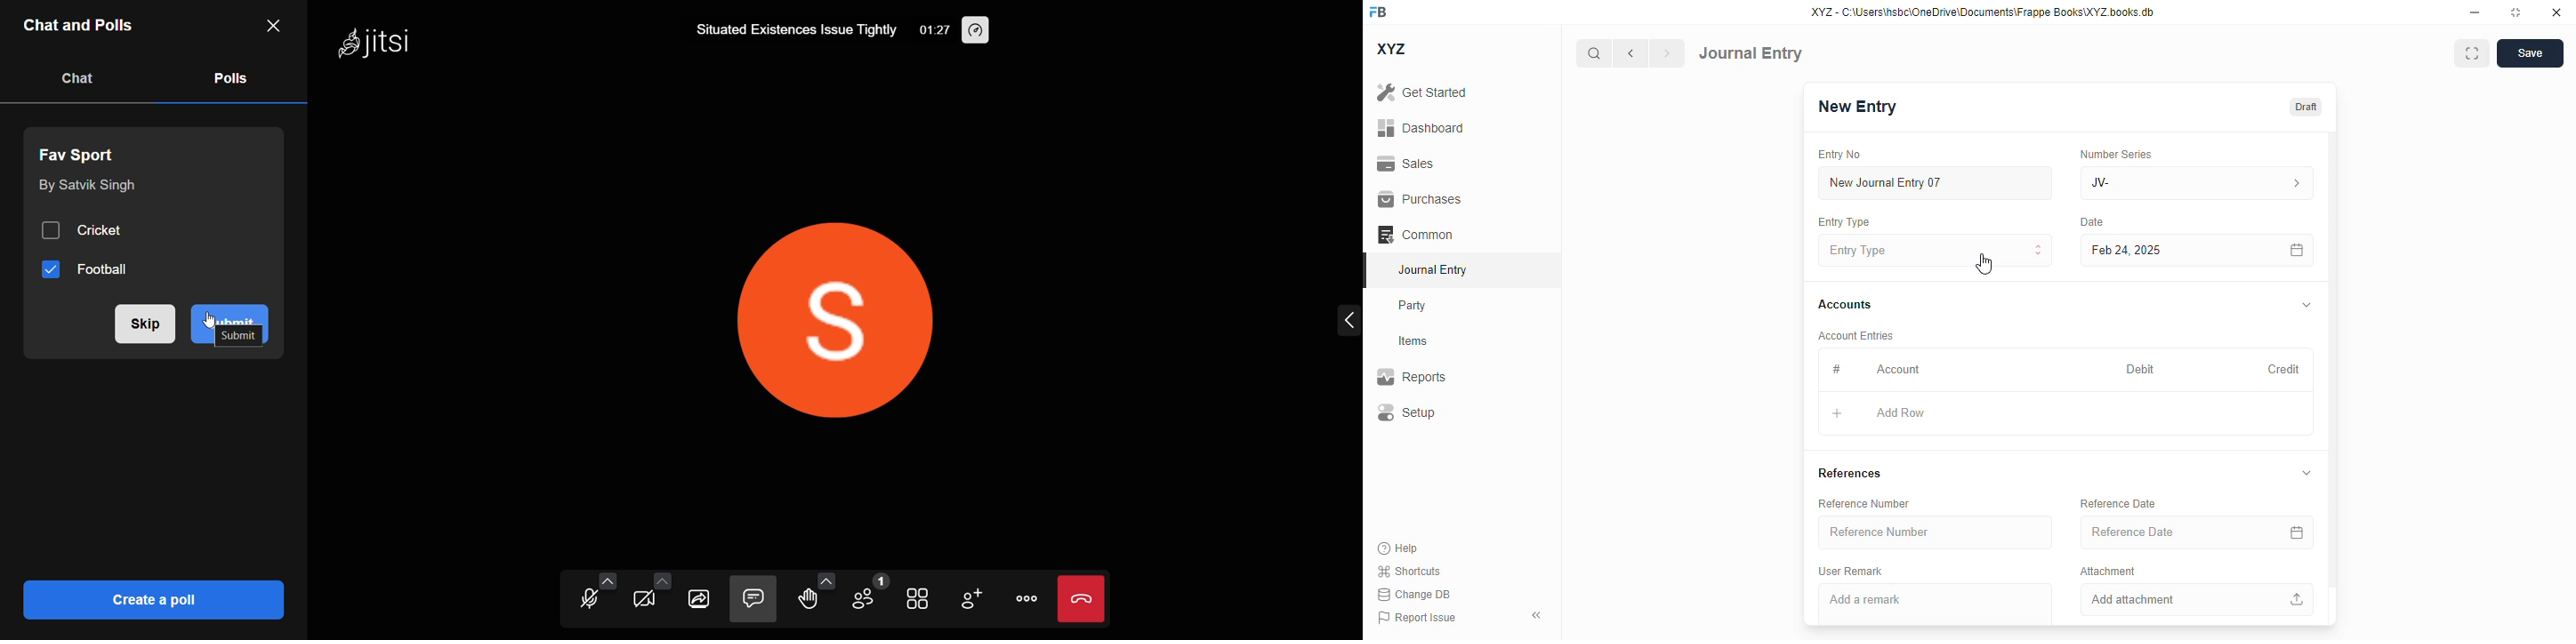  Describe the element at coordinates (1751, 53) in the screenshot. I see `journal entry` at that location.